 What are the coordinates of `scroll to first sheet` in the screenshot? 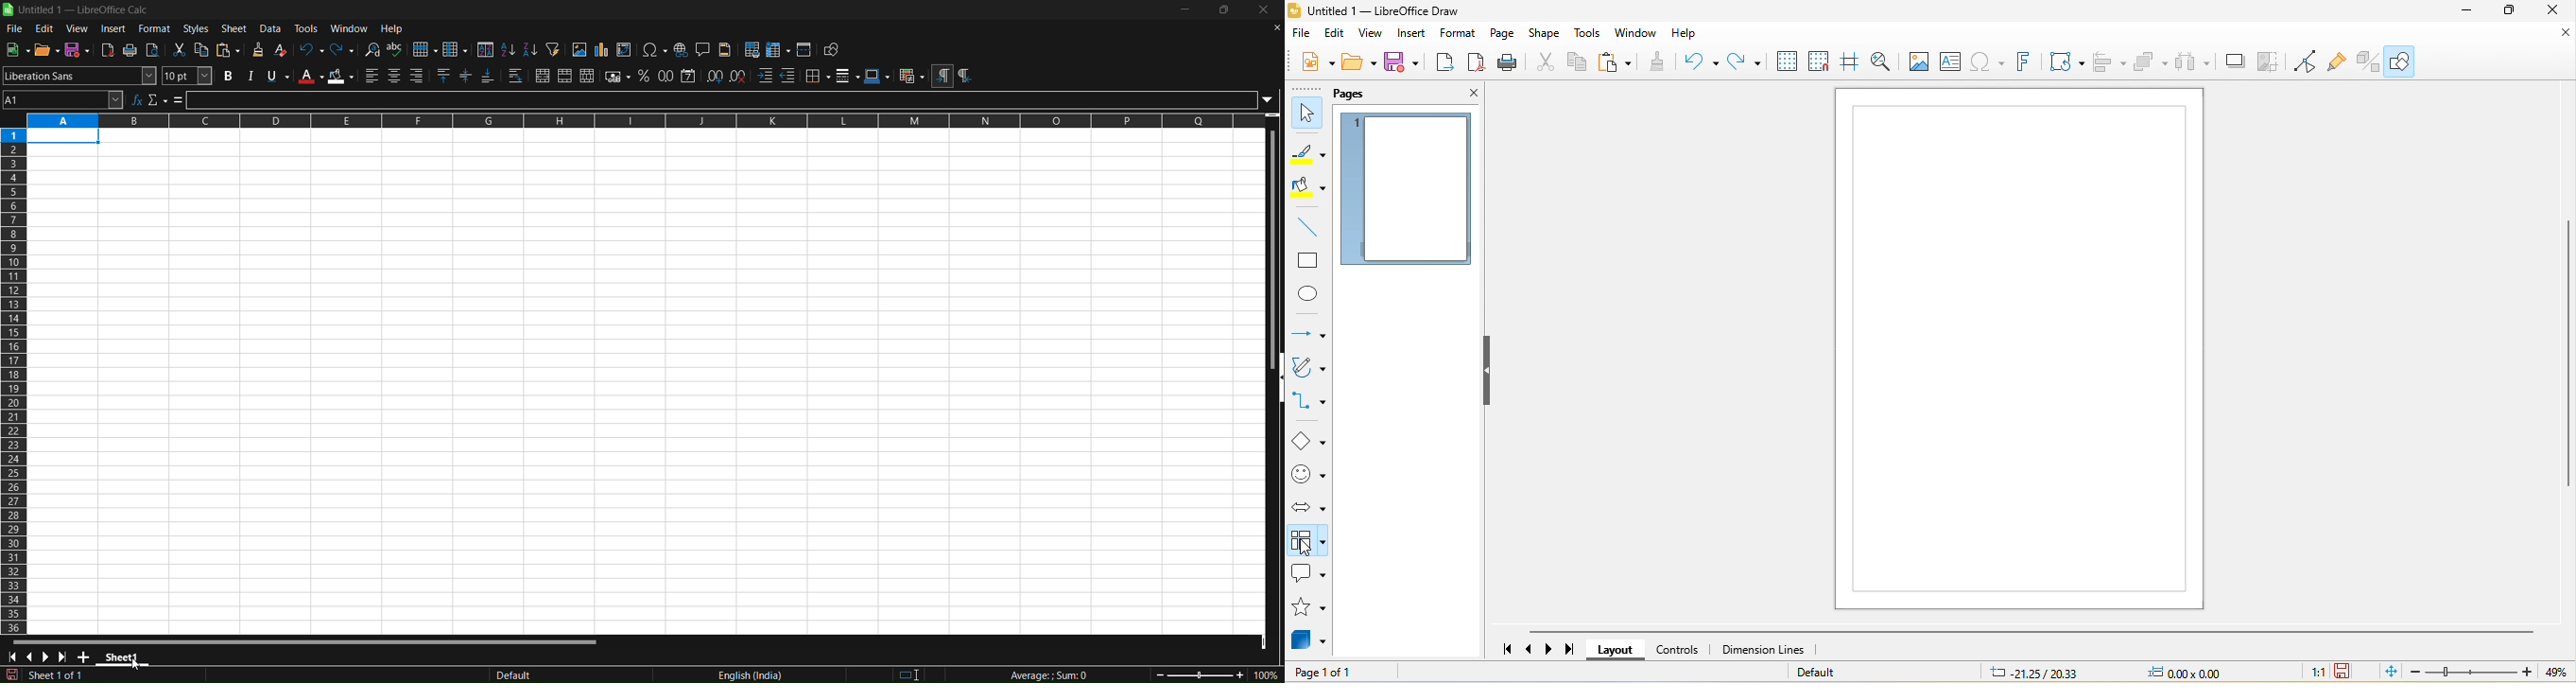 It's located at (13, 658).